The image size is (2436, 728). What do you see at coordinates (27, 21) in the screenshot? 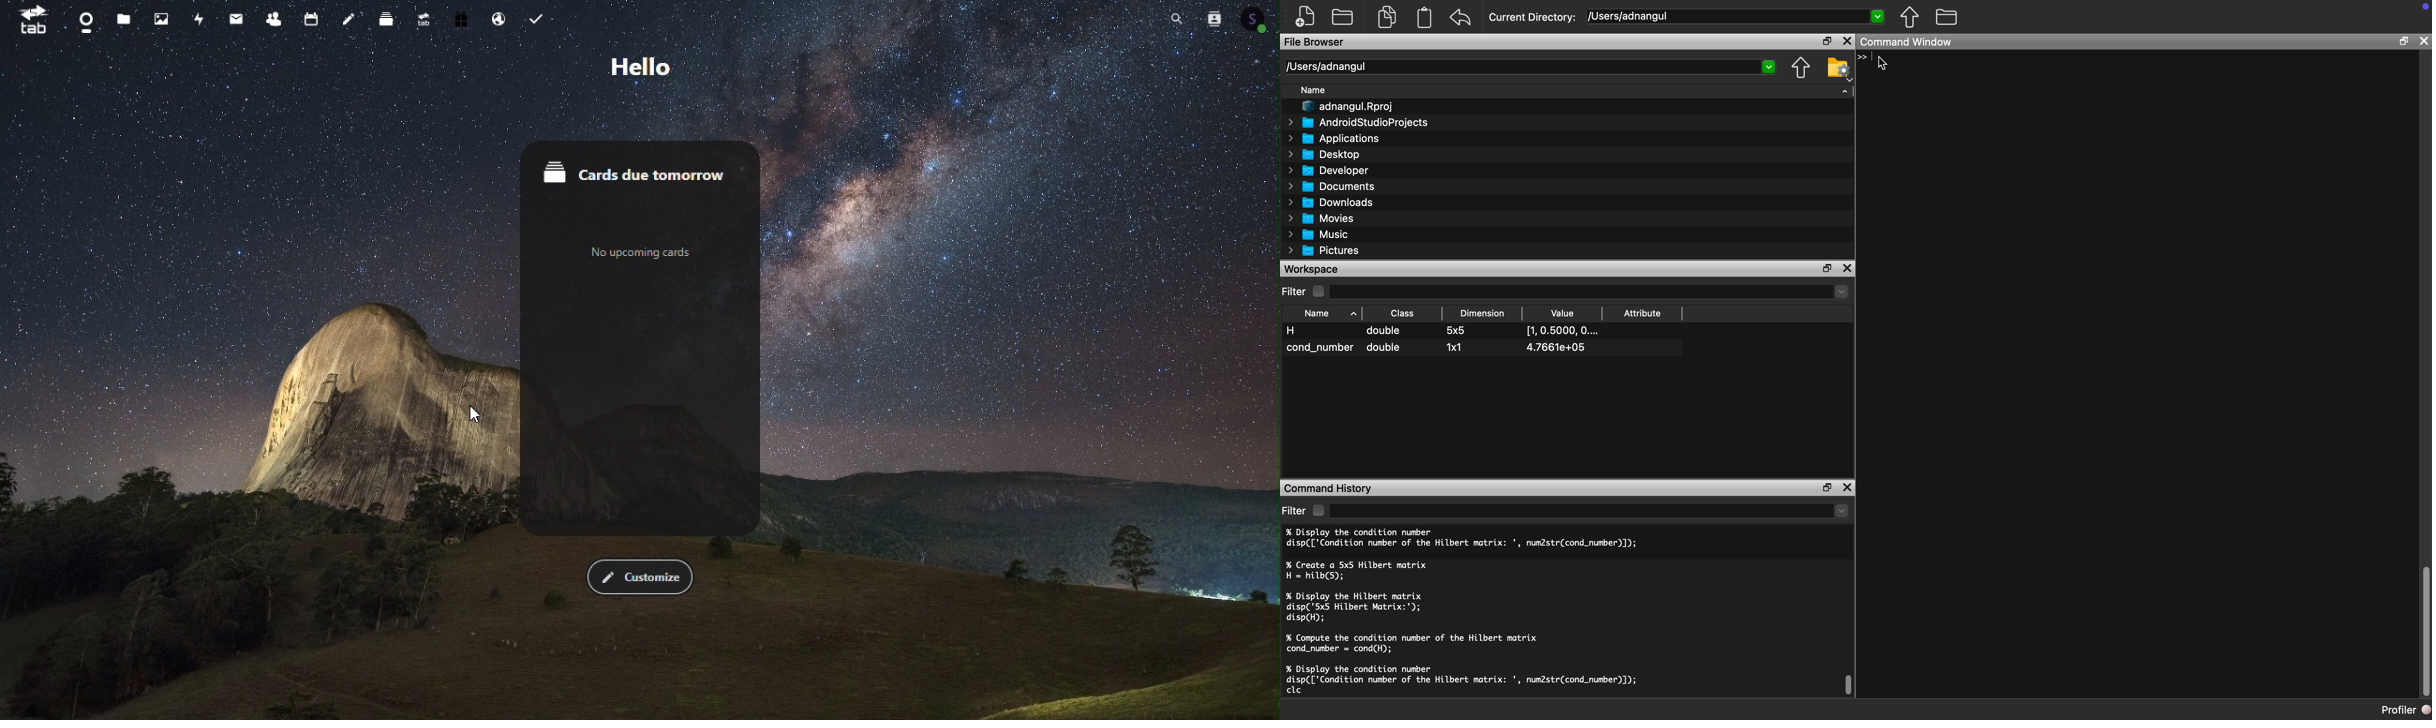
I see `tab` at bounding box center [27, 21].